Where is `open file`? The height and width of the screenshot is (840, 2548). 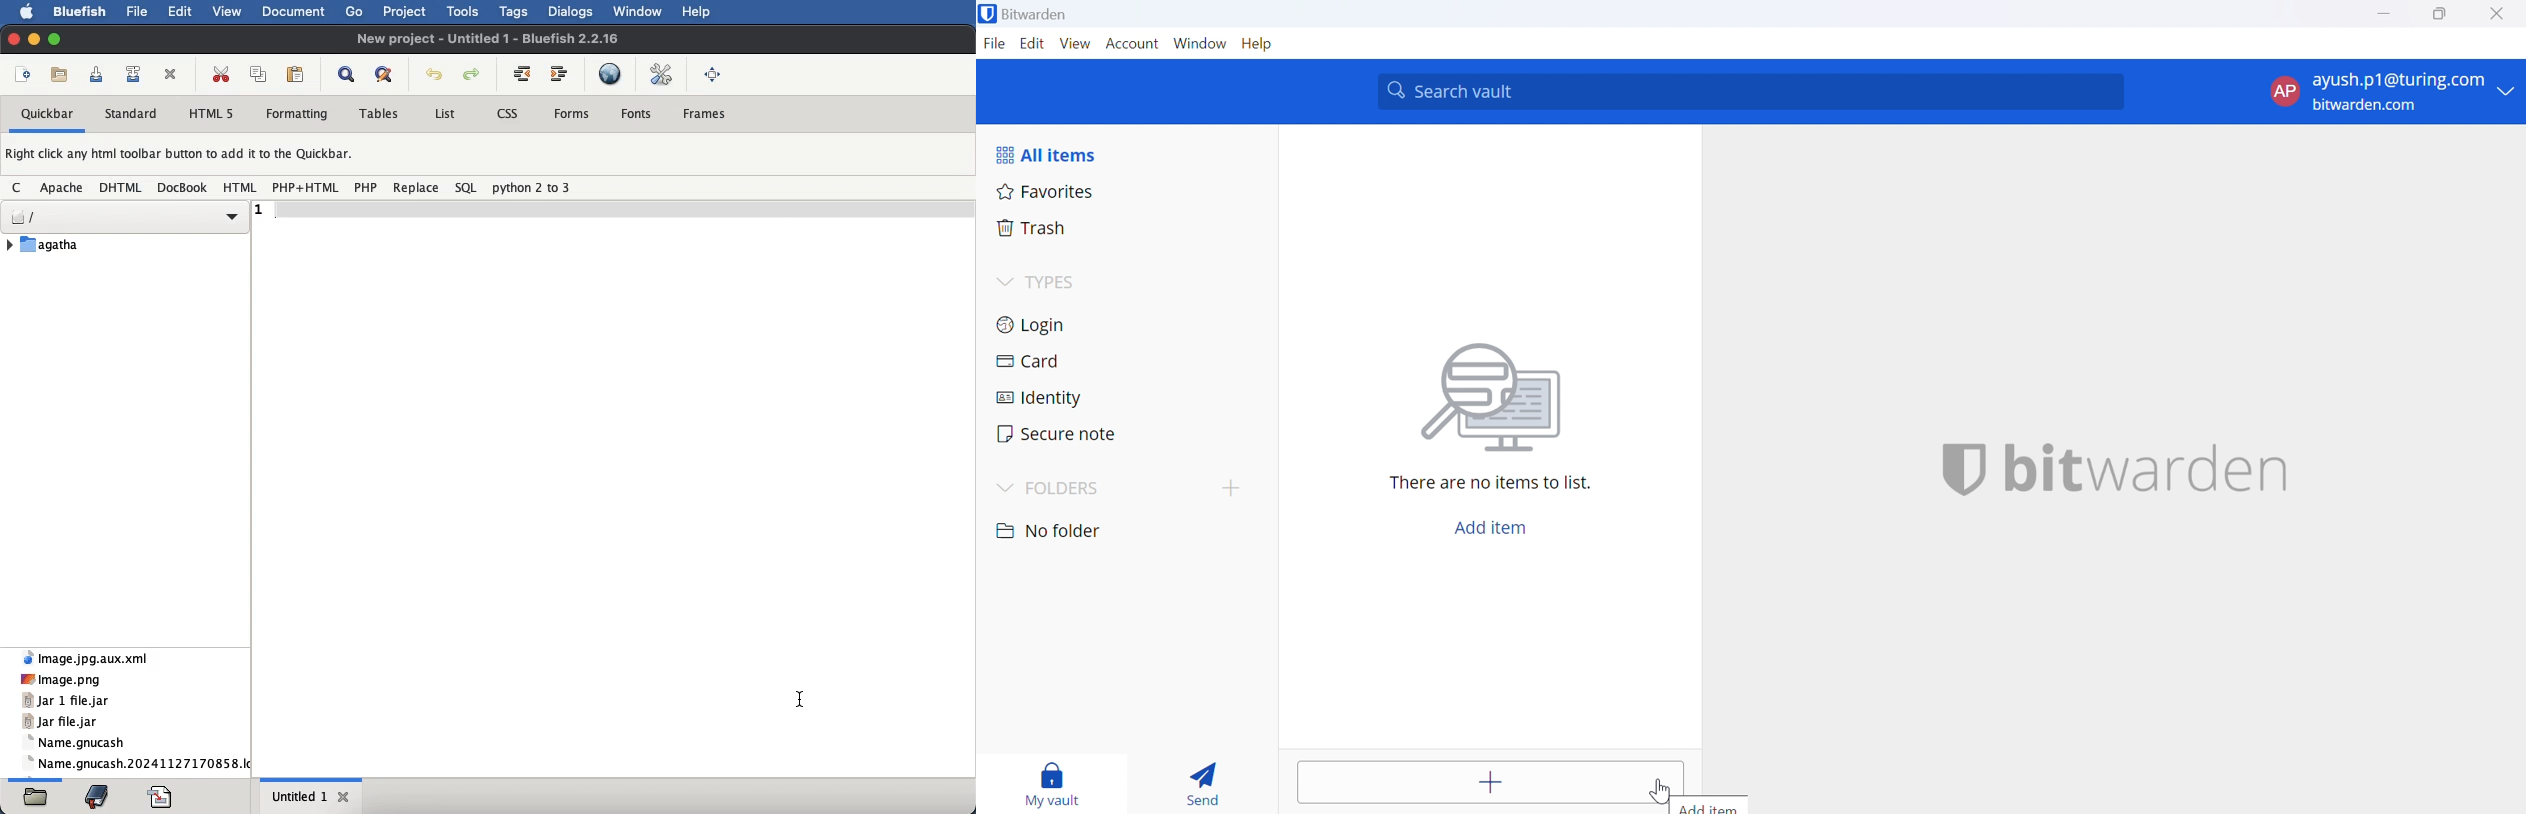 open file is located at coordinates (62, 75).